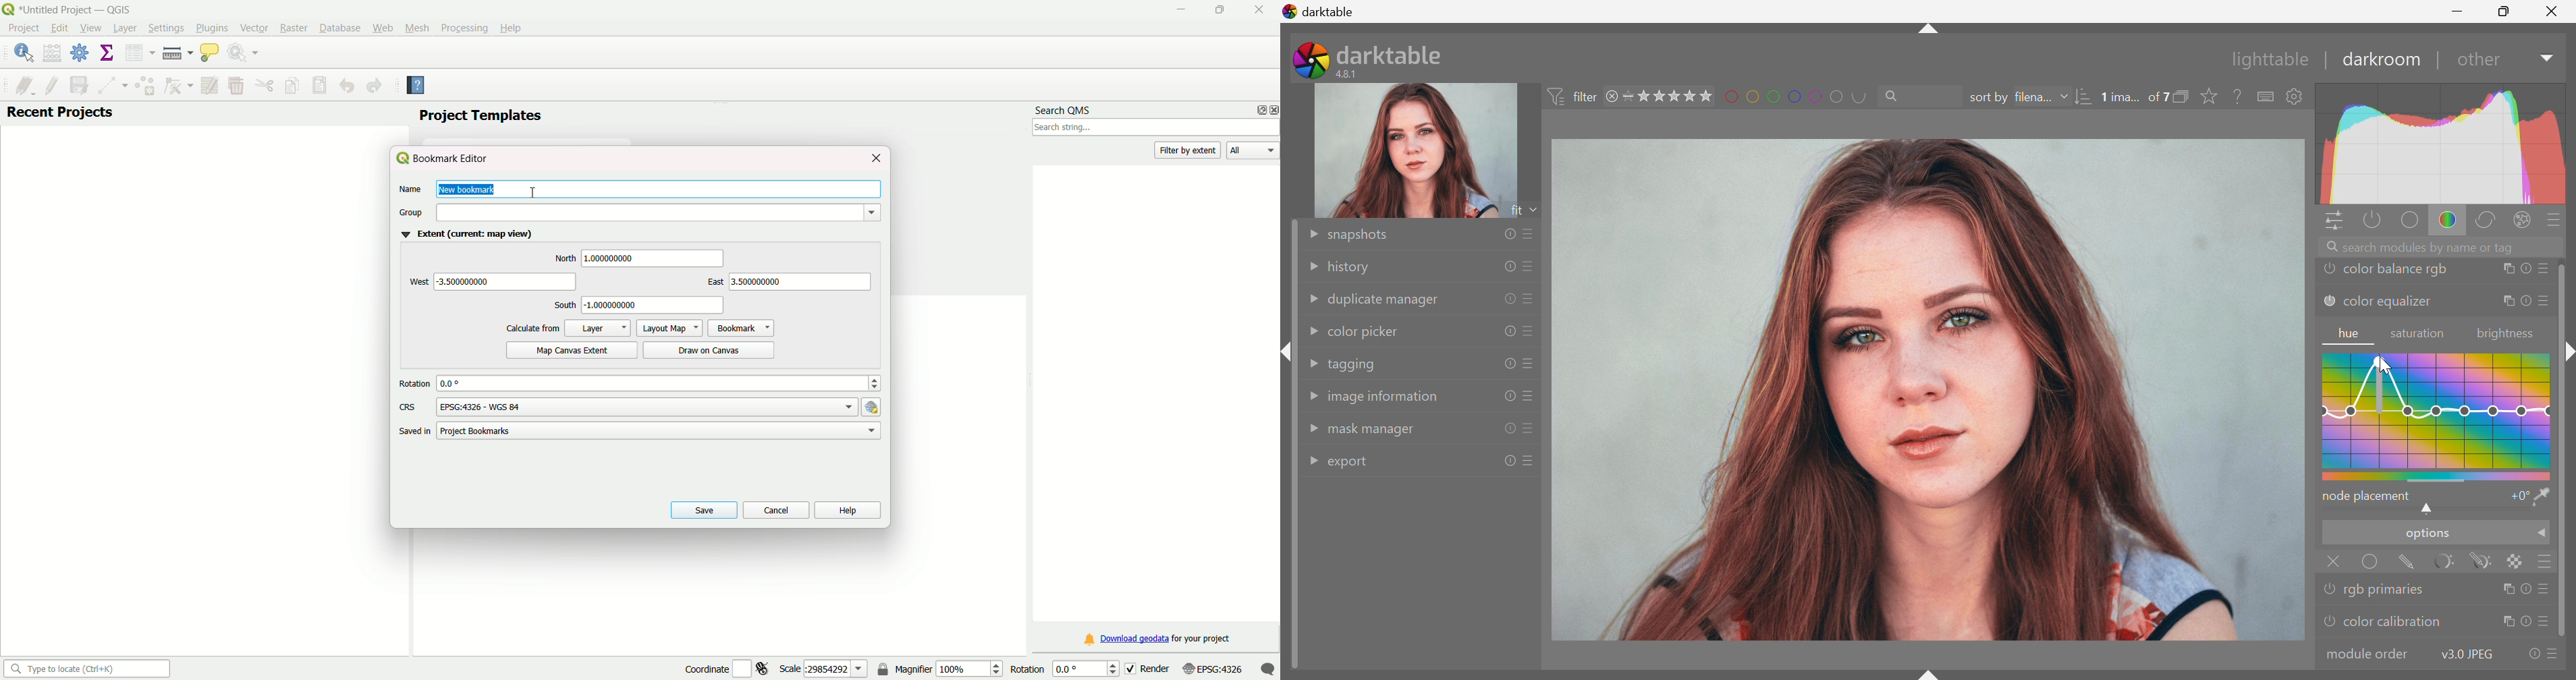 This screenshot has height=700, width=2576. Describe the element at coordinates (2212, 96) in the screenshot. I see `click to change type of overlays shown on thumbnails` at that location.